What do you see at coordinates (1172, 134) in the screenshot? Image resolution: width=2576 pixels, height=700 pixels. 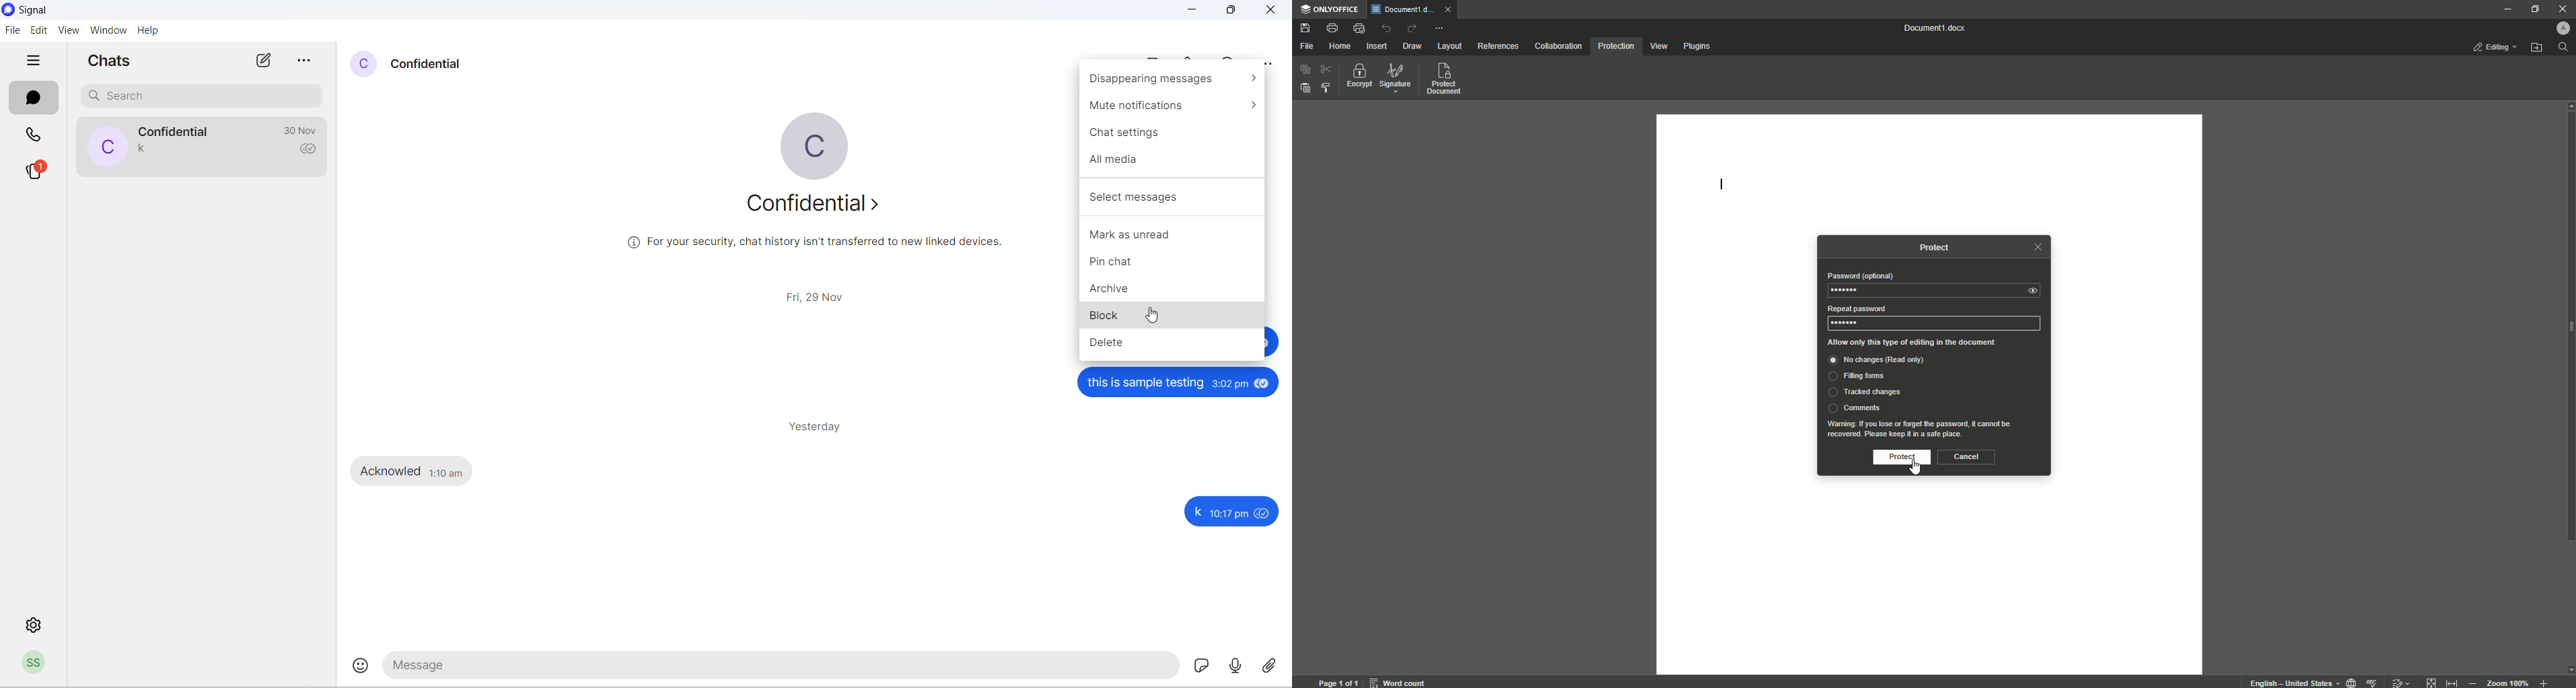 I see `chat setting` at bounding box center [1172, 134].